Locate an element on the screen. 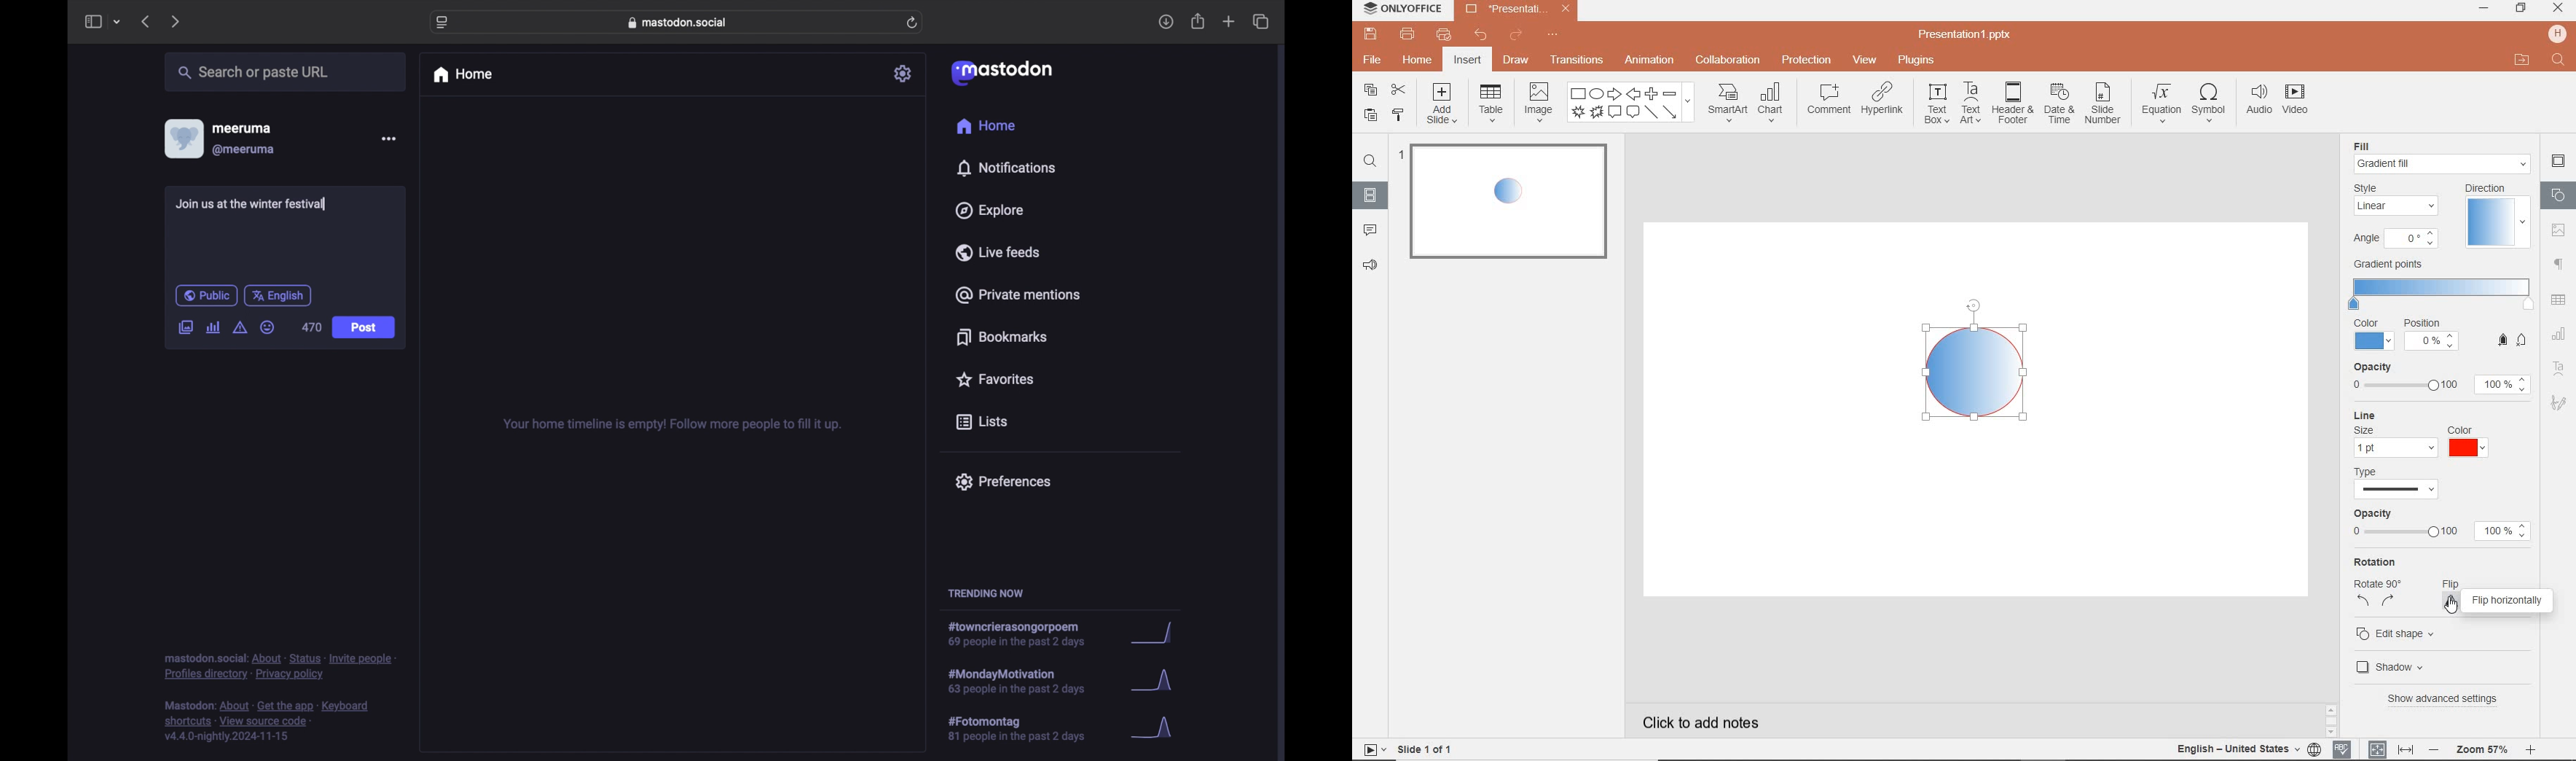 The image size is (2576, 784). text box is located at coordinates (1936, 104).